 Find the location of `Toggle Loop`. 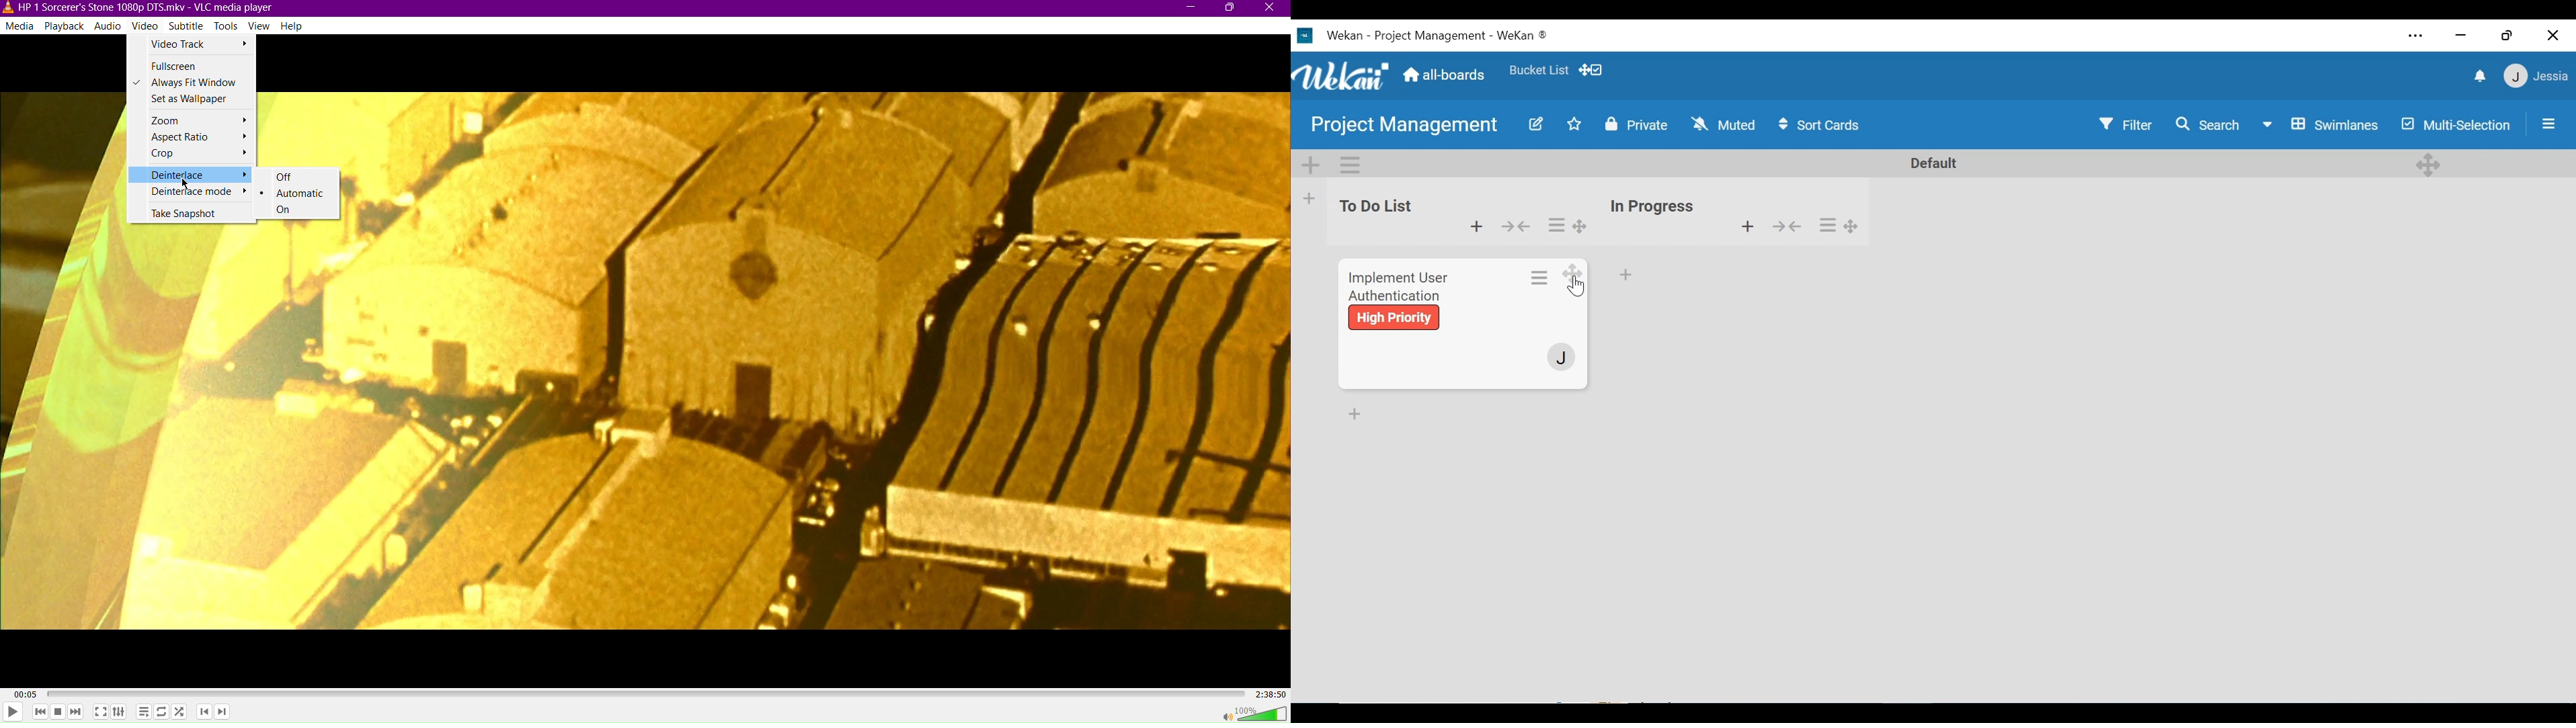

Toggle Loop is located at coordinates (161, 711).